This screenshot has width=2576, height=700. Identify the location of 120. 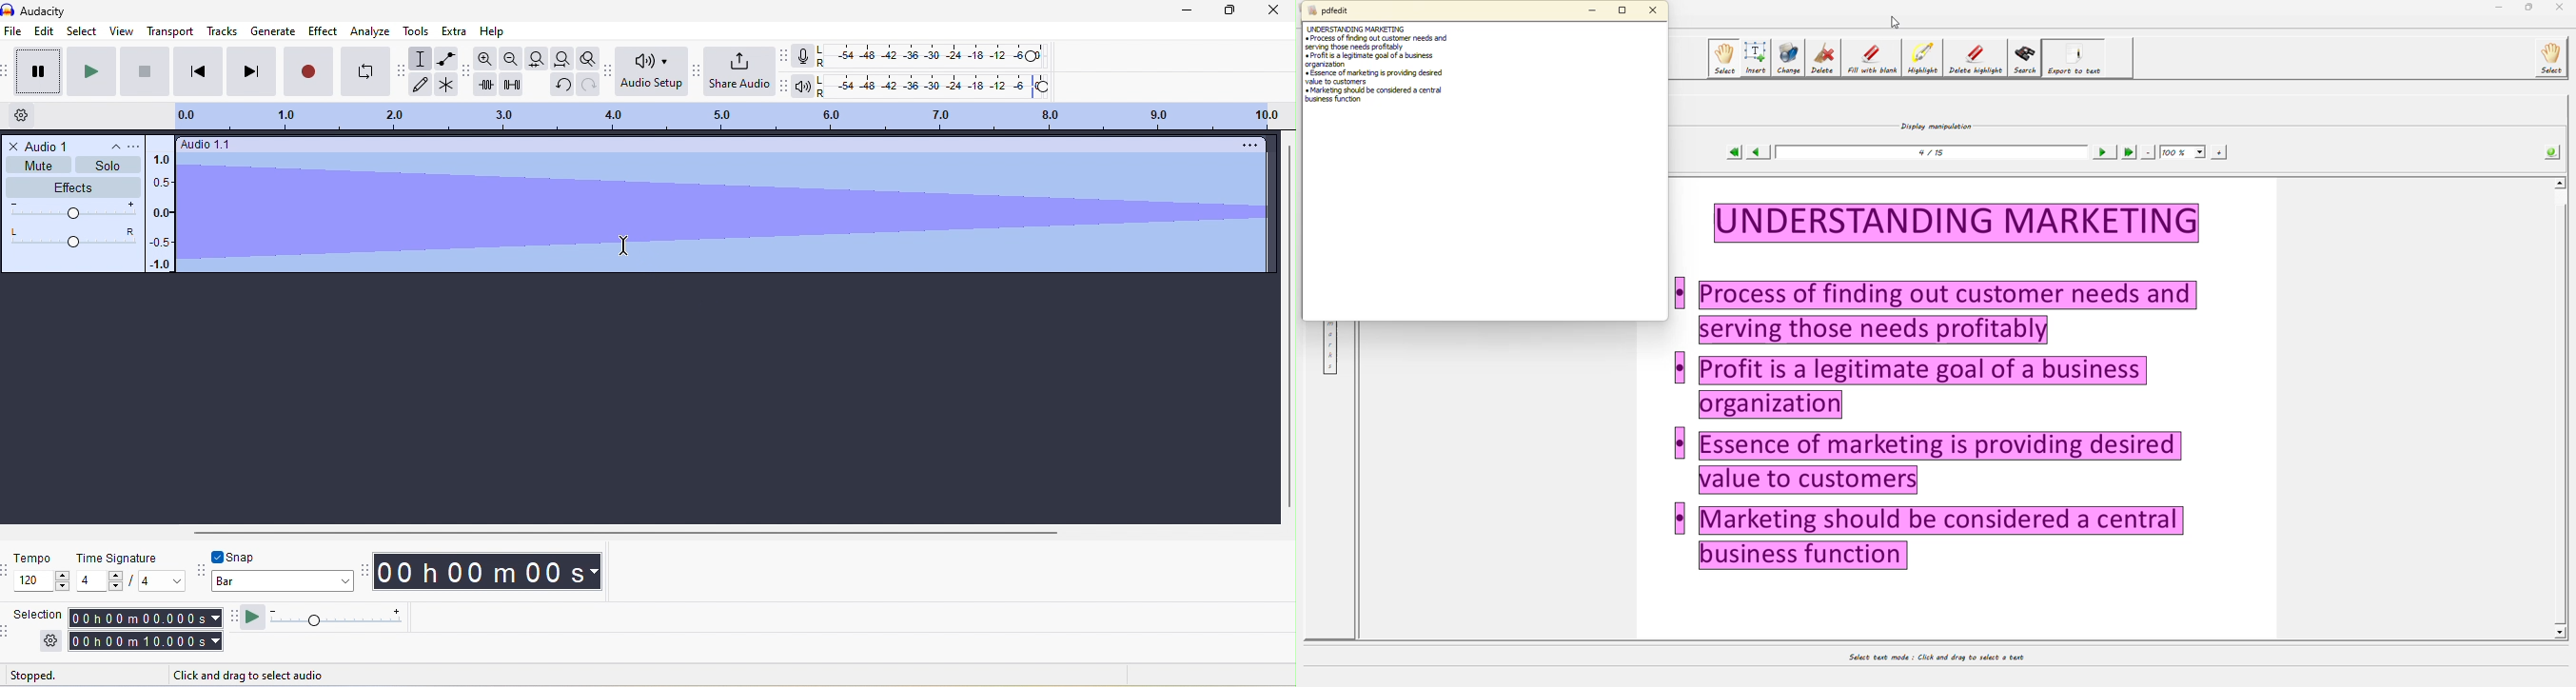
(43, 581).